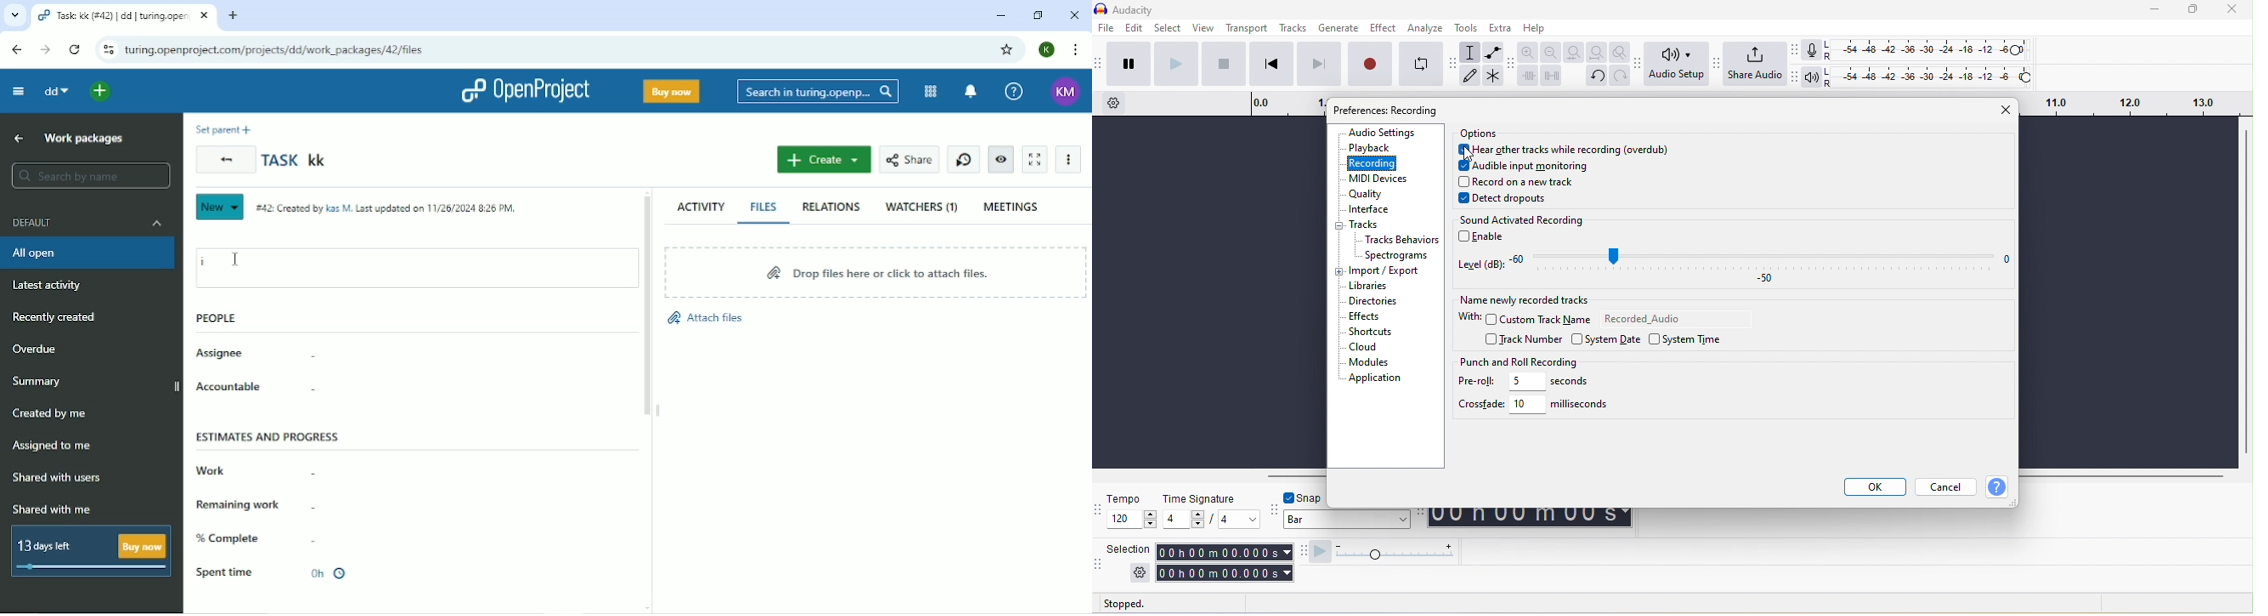  I want to click on options, so click(1476, 134).